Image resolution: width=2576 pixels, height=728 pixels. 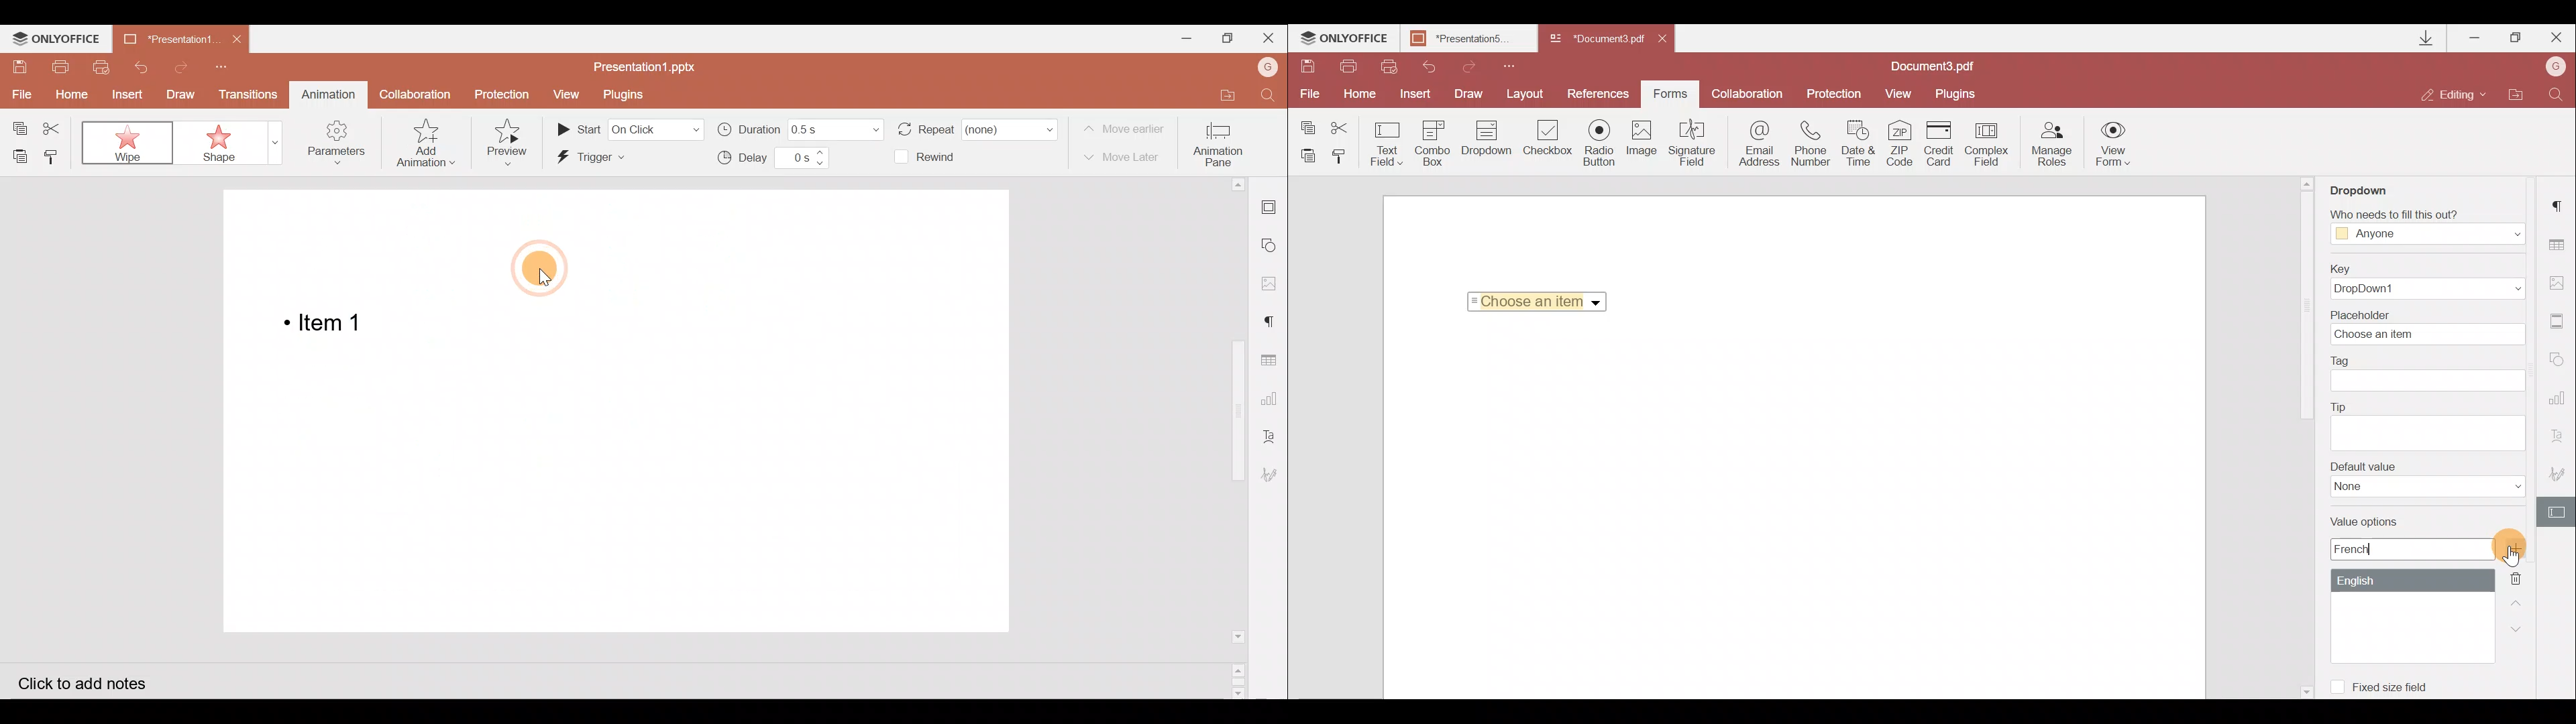 What do you see at coordinates (1860, 145) in the screenshot?
I see `Date & time` at bounding box center [1860, 145].